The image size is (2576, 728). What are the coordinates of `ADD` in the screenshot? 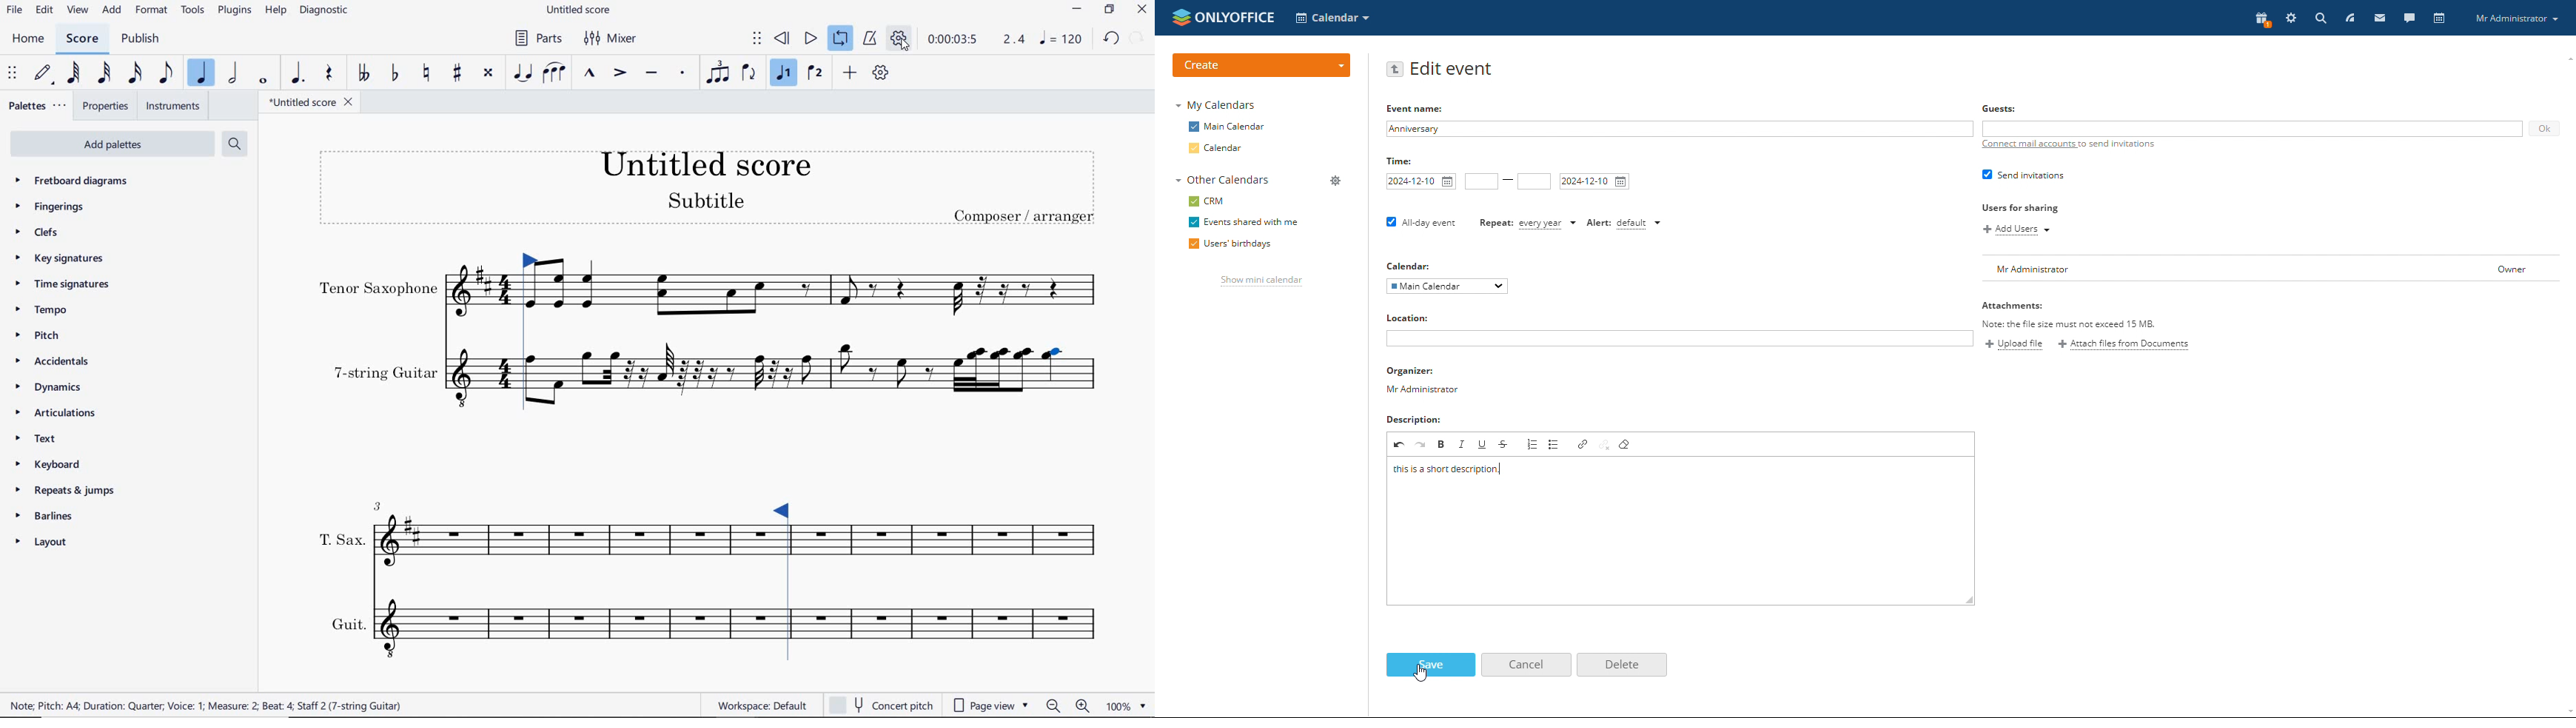 It's located at (113, 9).